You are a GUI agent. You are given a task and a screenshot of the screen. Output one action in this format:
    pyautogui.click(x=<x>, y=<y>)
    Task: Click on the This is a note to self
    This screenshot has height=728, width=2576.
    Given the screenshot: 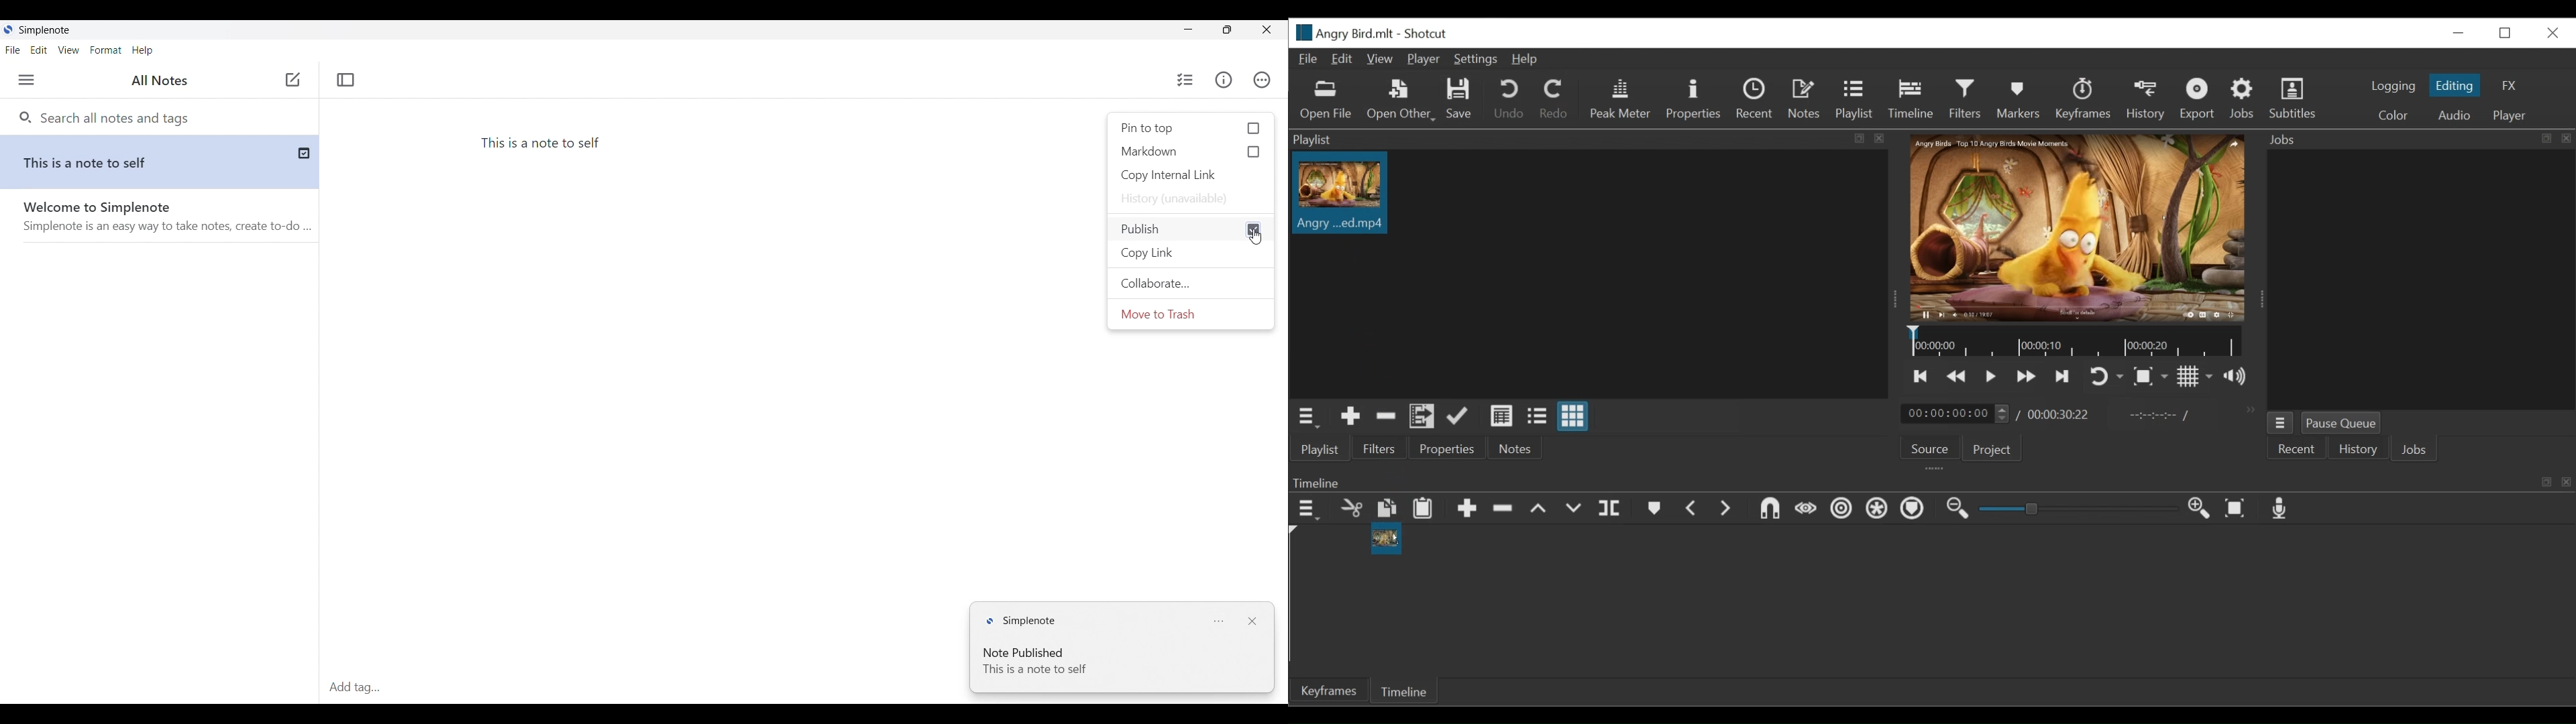 What is the action you would take?
    pyautogui.click(x=1036, y=669)
    